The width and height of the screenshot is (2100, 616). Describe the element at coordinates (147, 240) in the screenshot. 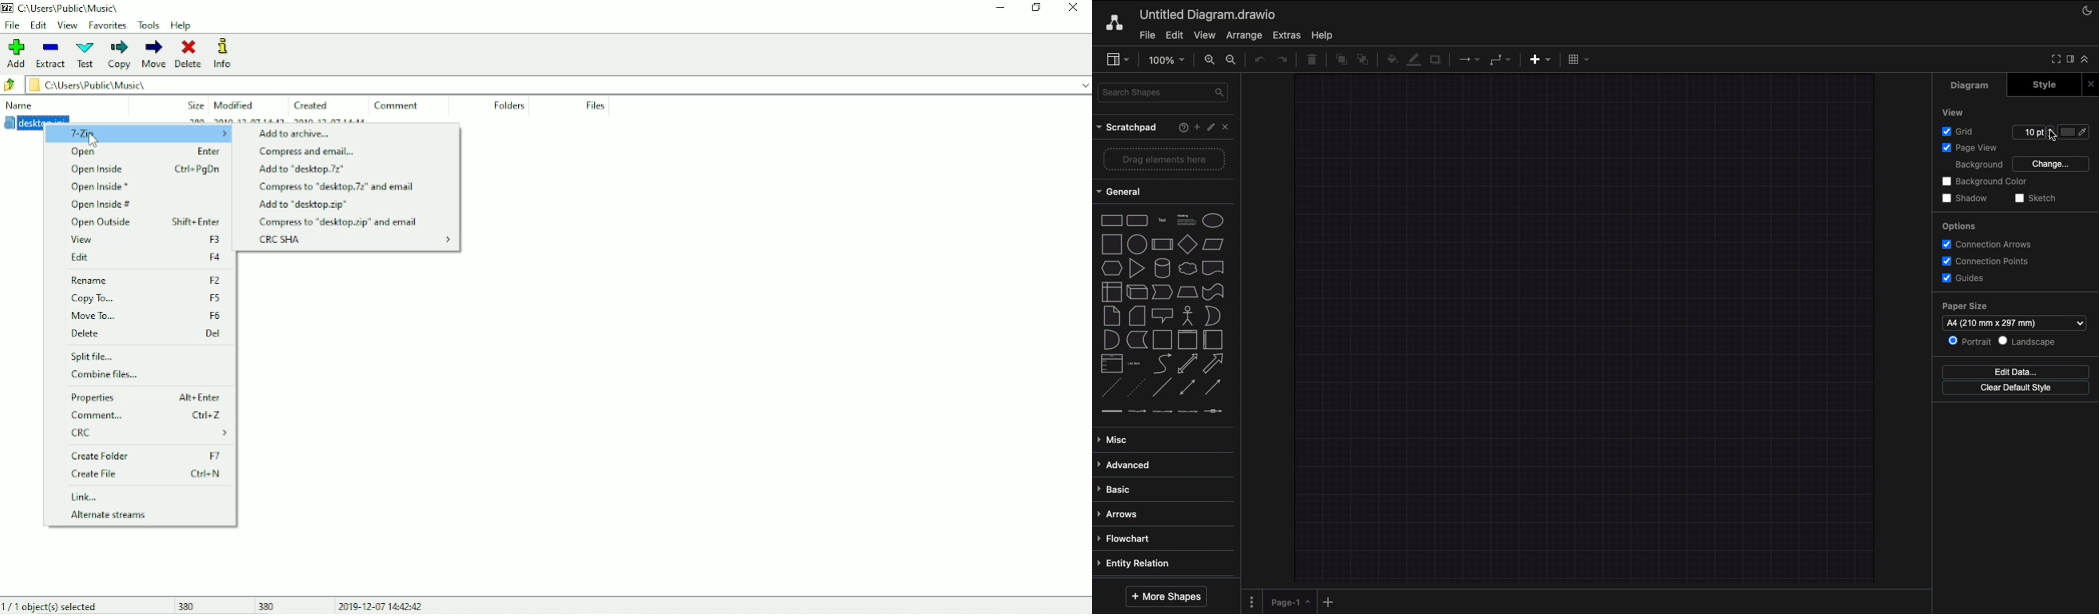

I see `View` at that location.